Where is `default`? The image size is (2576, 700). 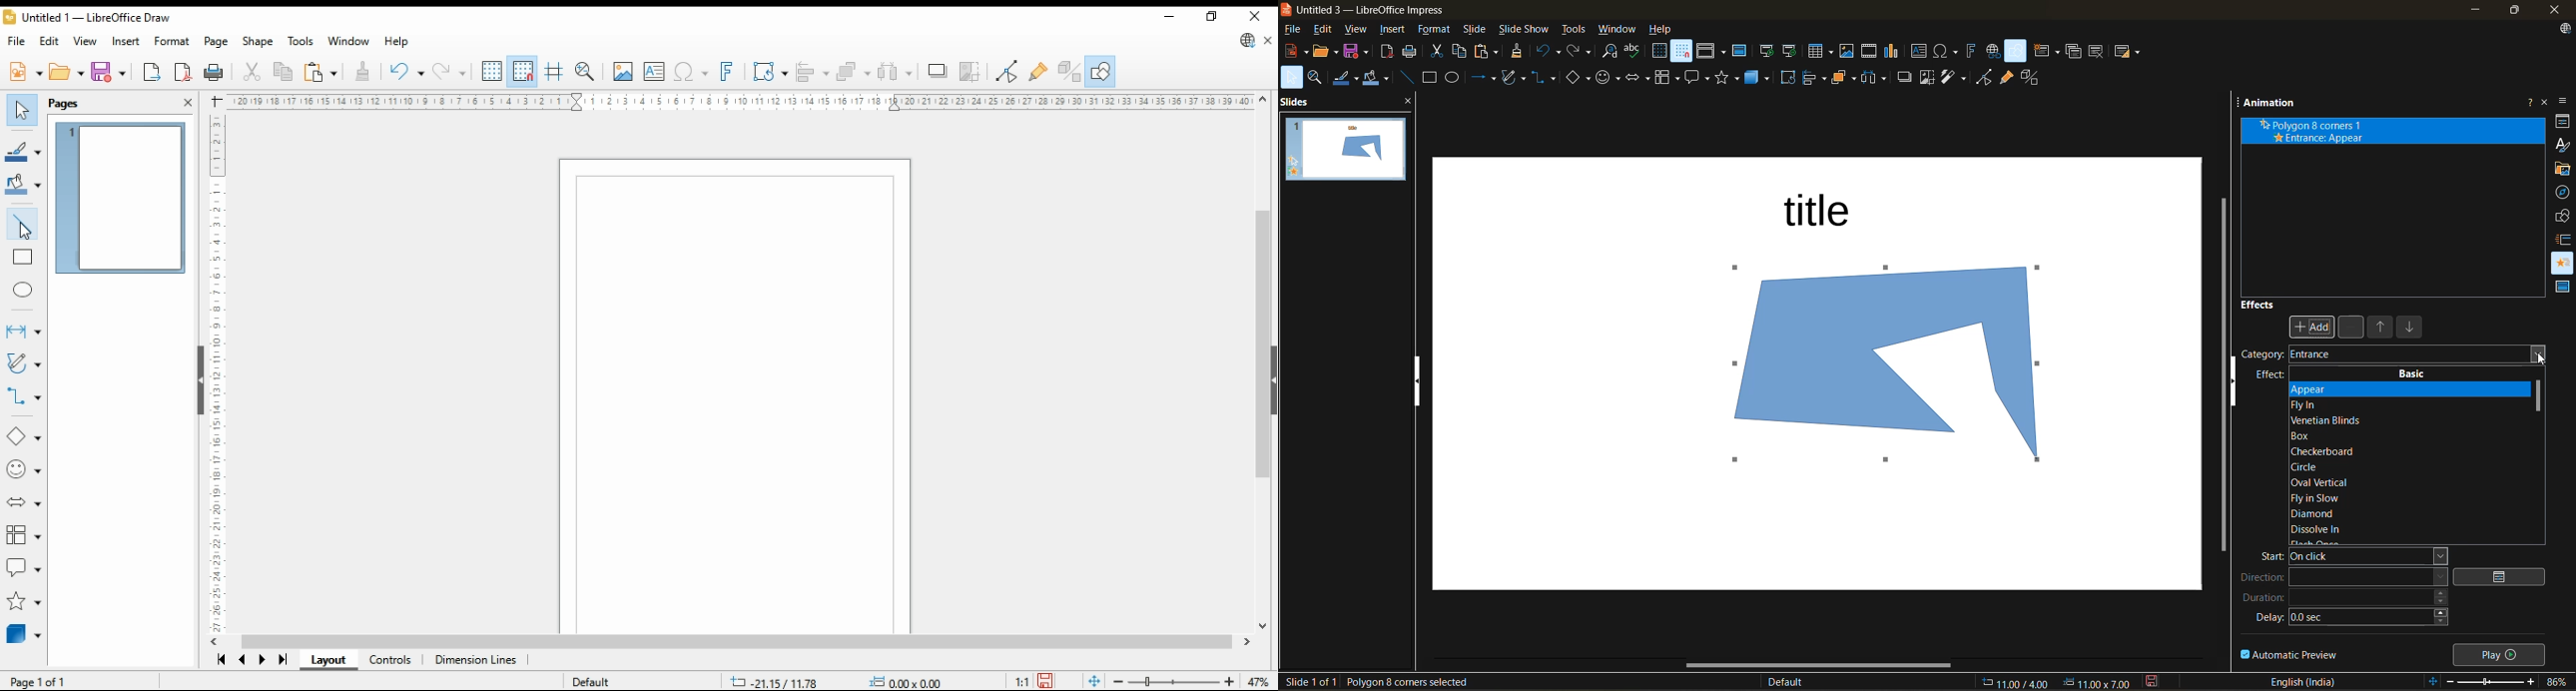
default is located at coordinates (586, 682).